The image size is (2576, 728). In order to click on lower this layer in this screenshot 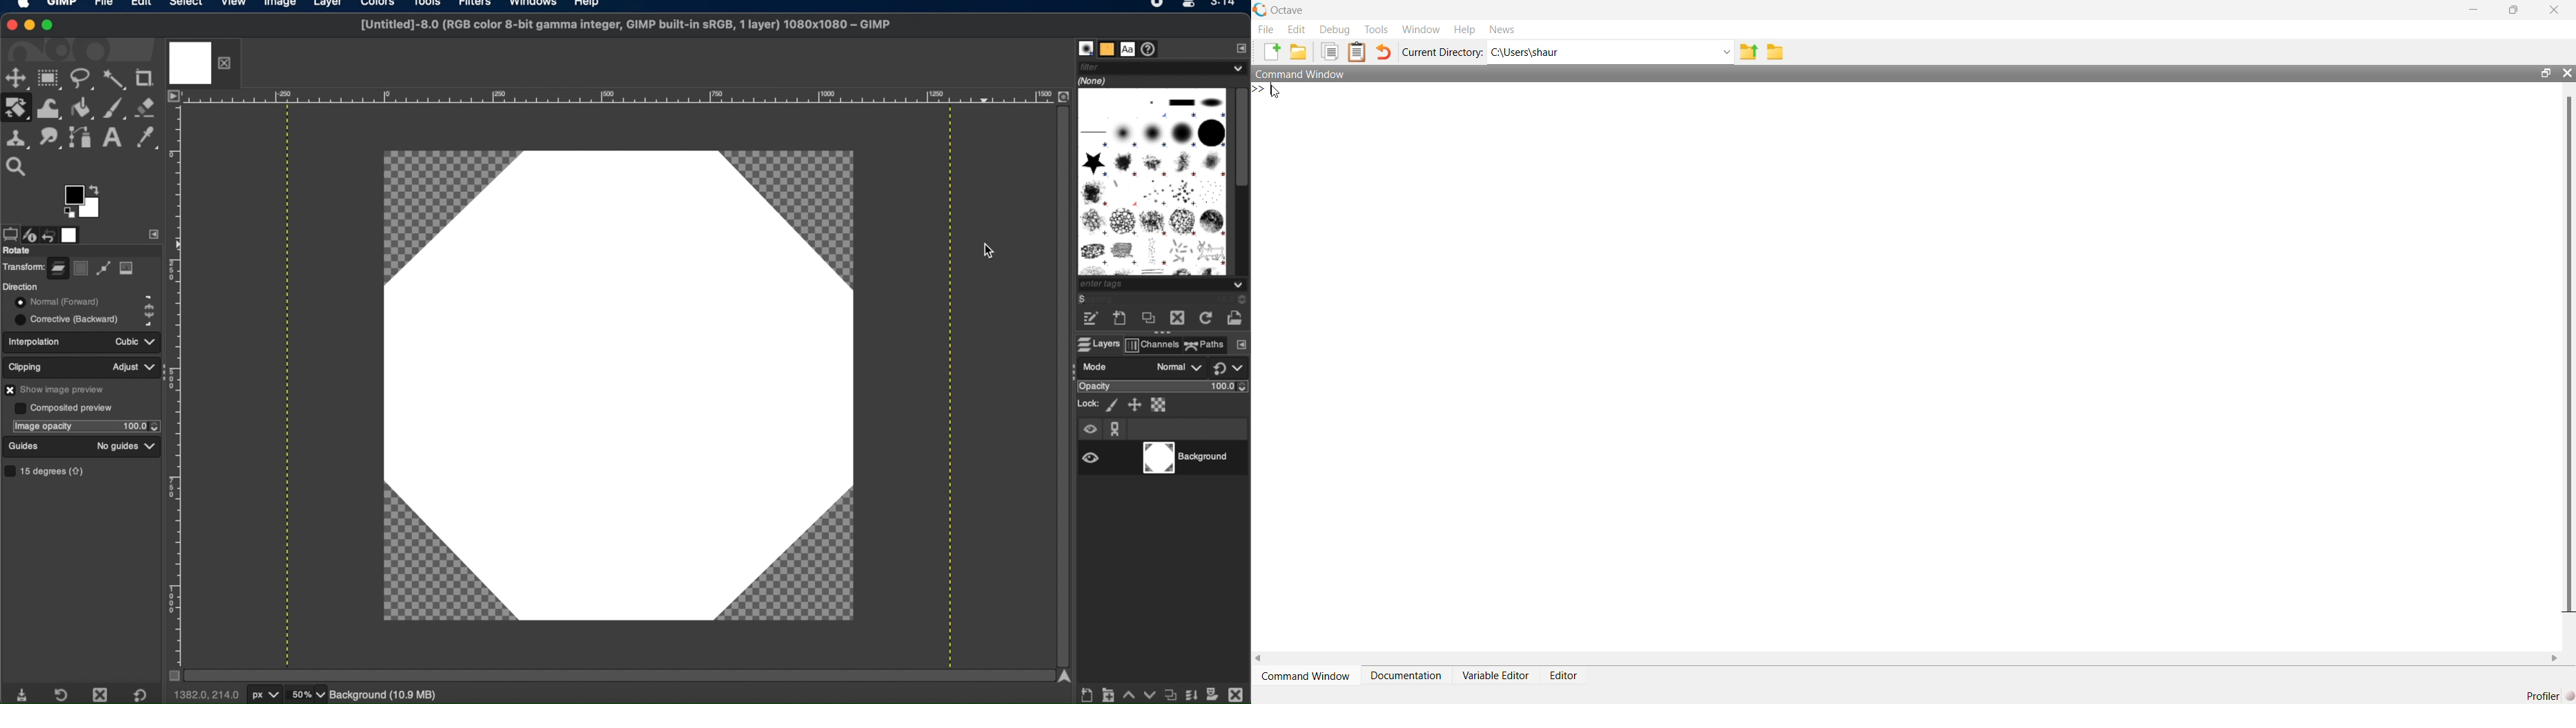, I will do `click(1149, 694)`.